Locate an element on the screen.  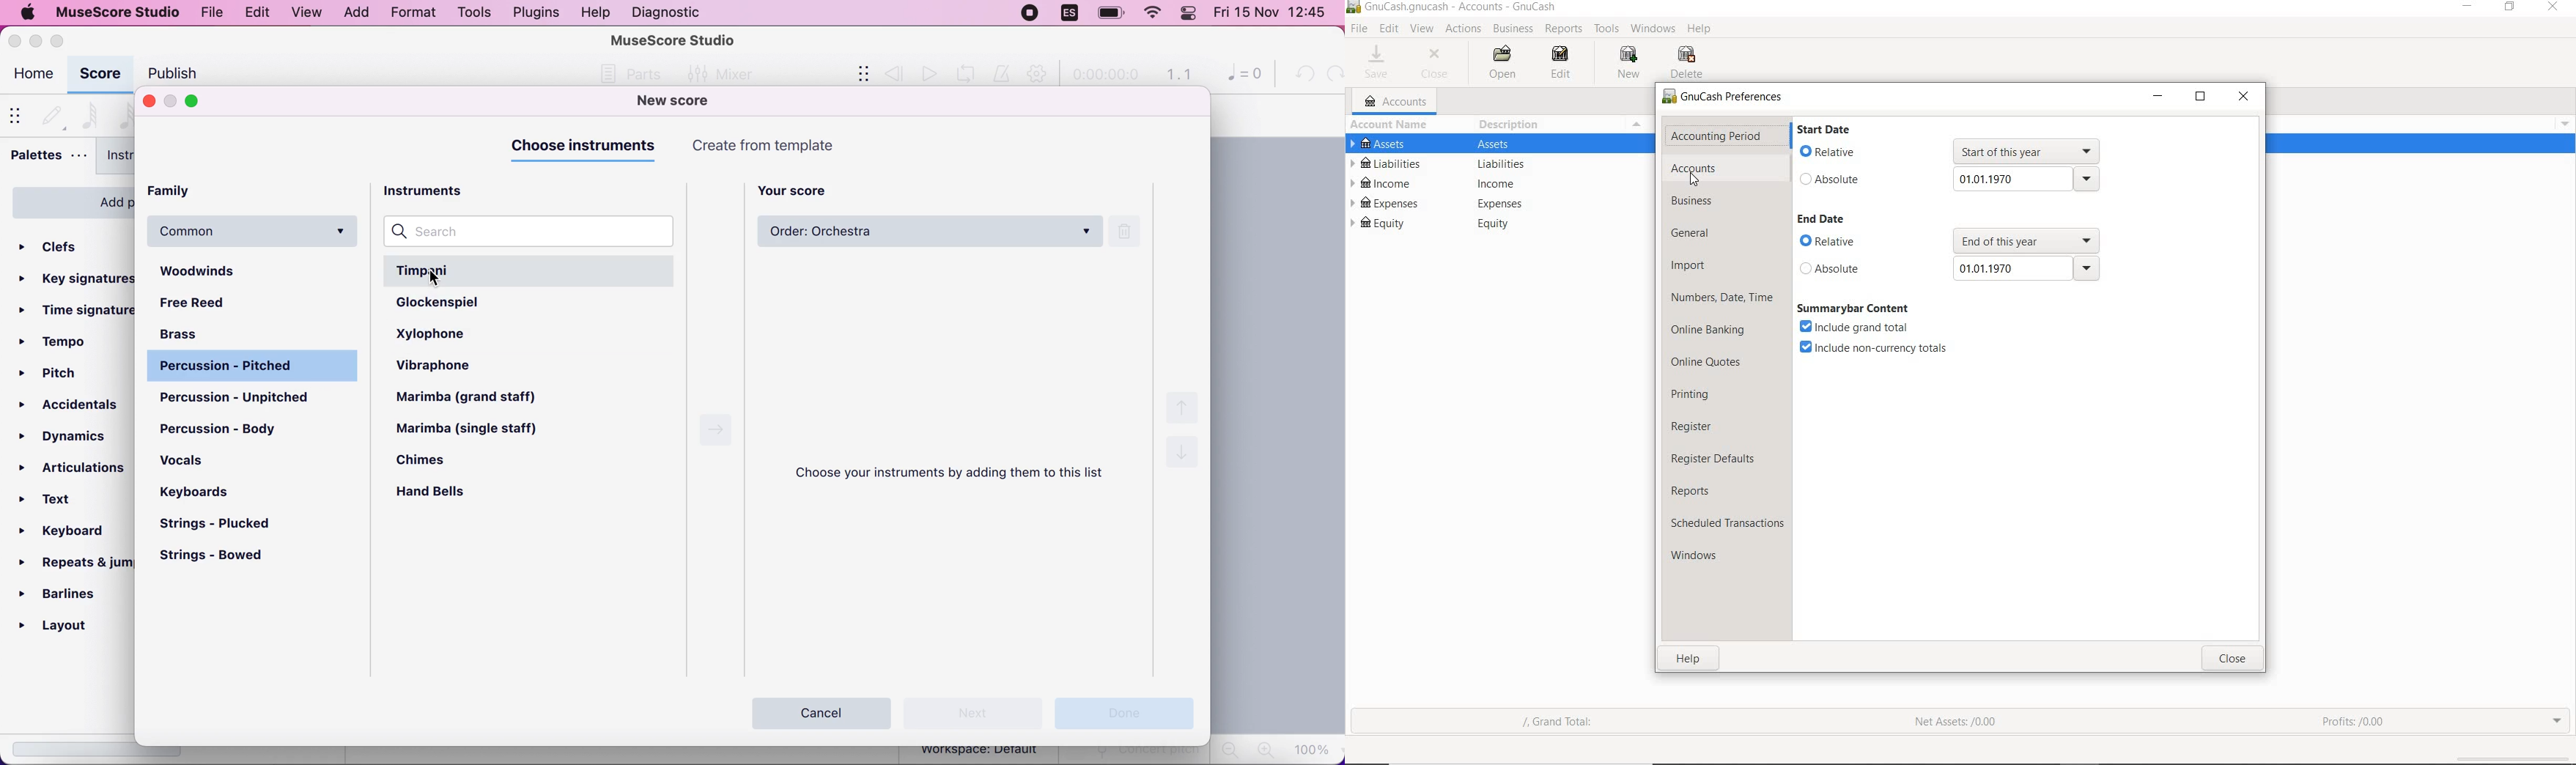
wifi is located at coordinates (1152, 15).